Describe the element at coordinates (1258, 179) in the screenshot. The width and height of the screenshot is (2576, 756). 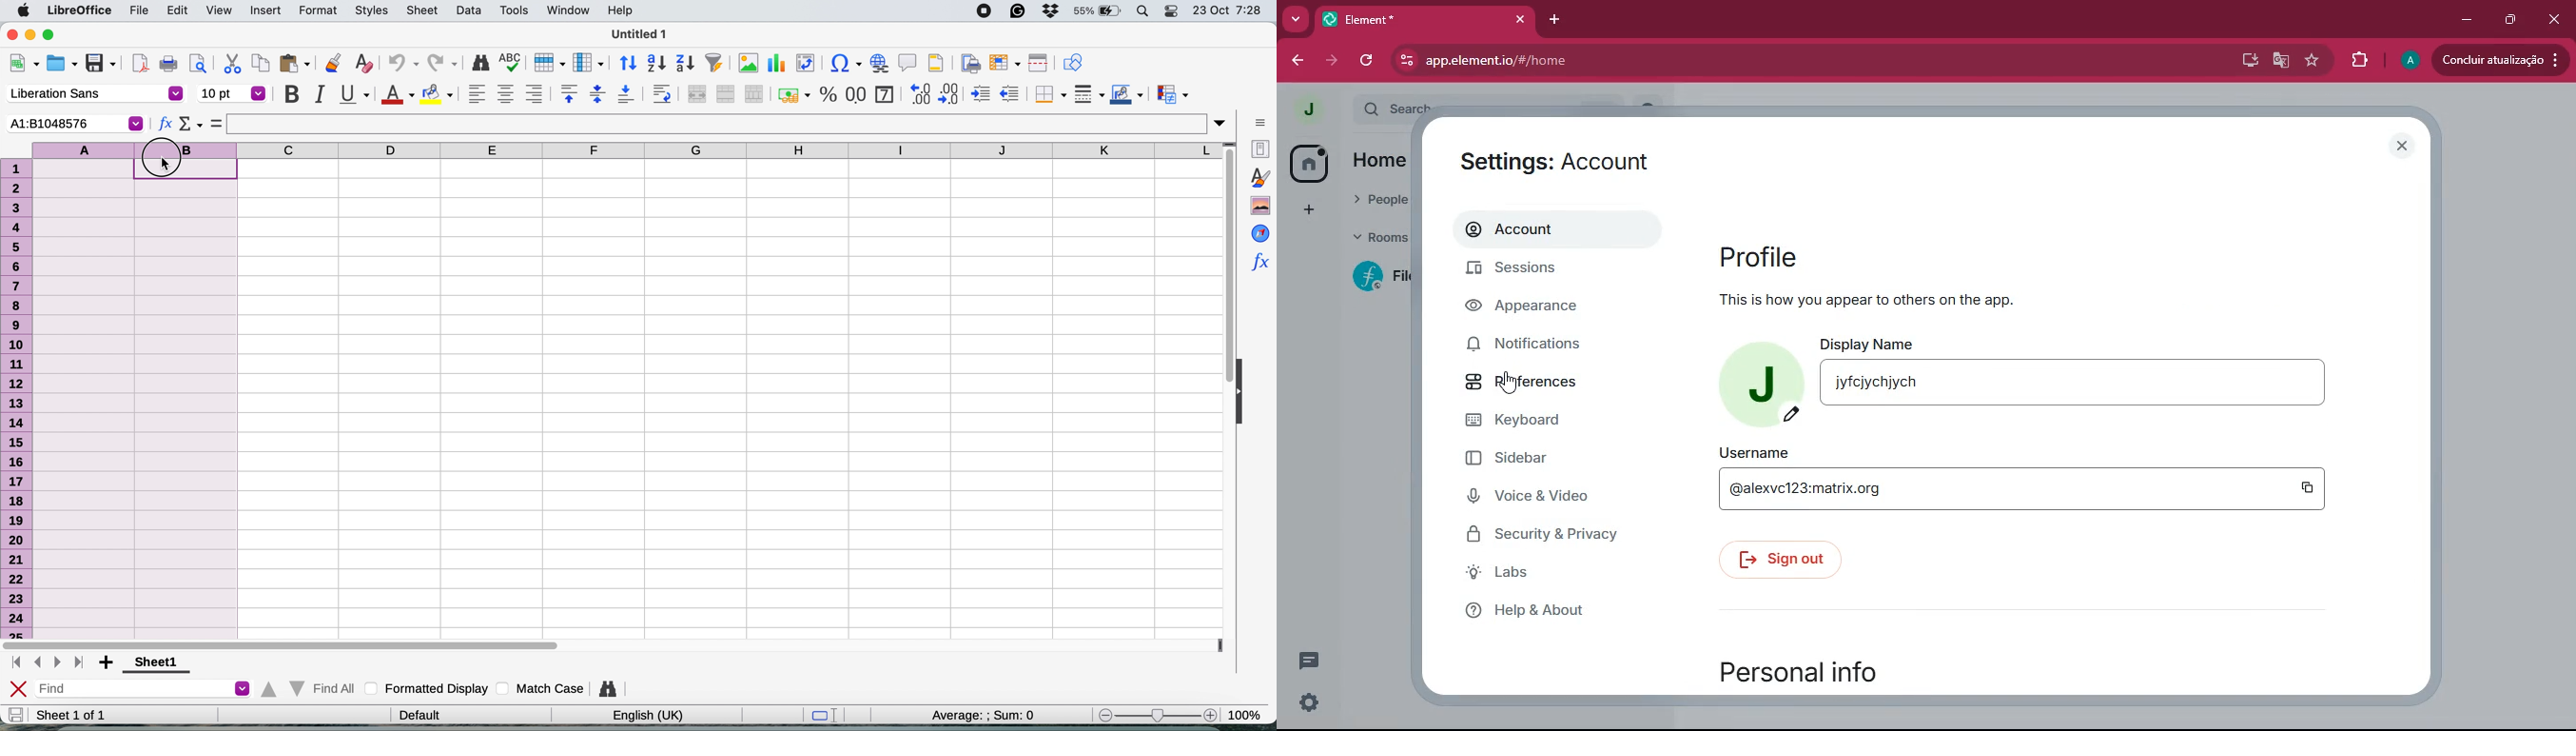
I see `styles` at that location.